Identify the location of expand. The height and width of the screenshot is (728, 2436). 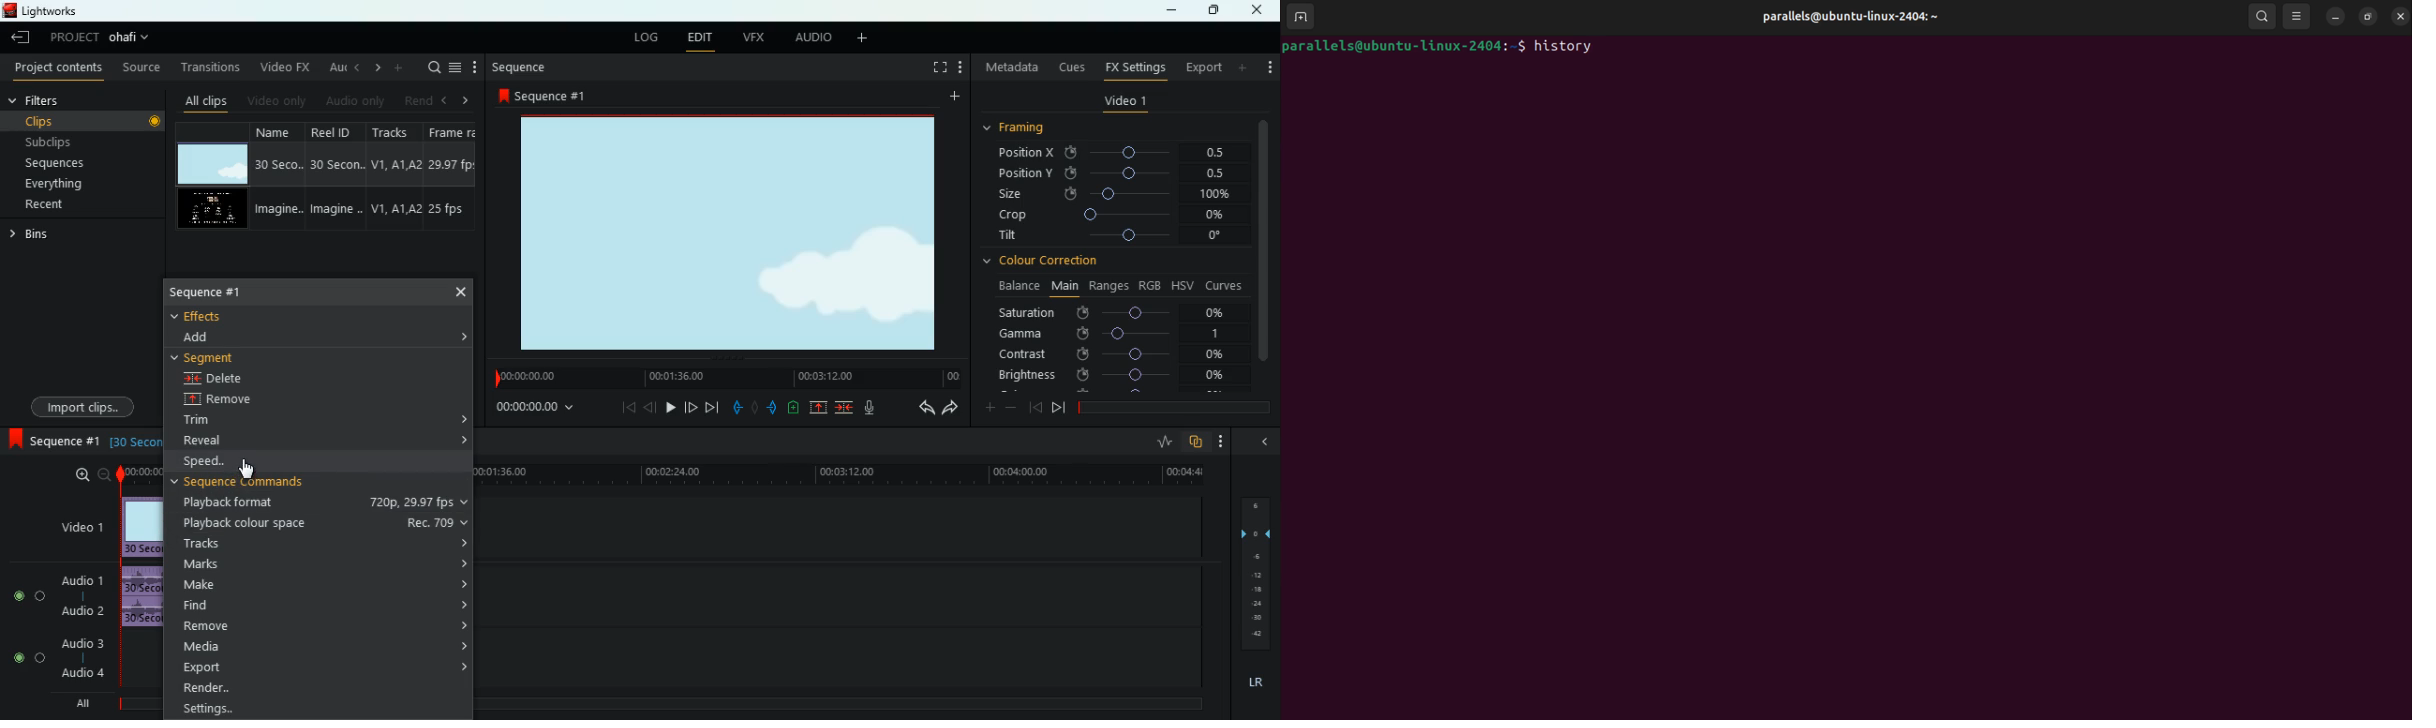
(465, 666).